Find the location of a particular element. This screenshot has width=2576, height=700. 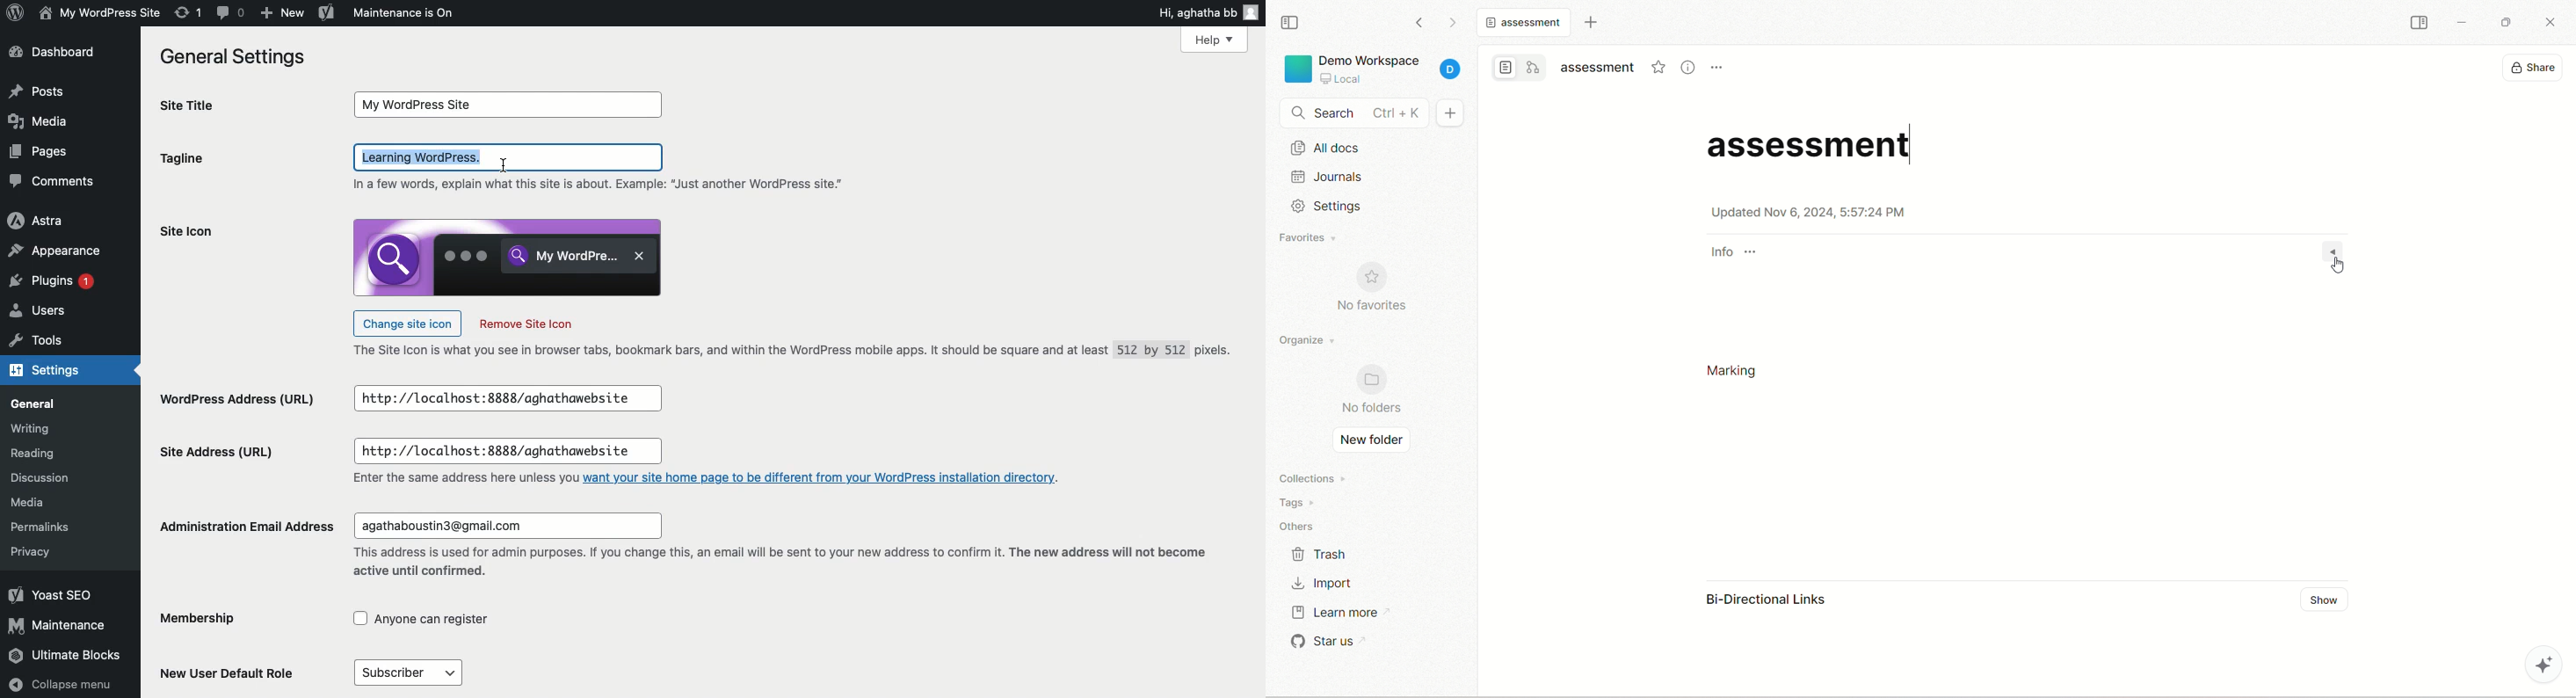

bi-directional links is located at coordinates (1768, 604).